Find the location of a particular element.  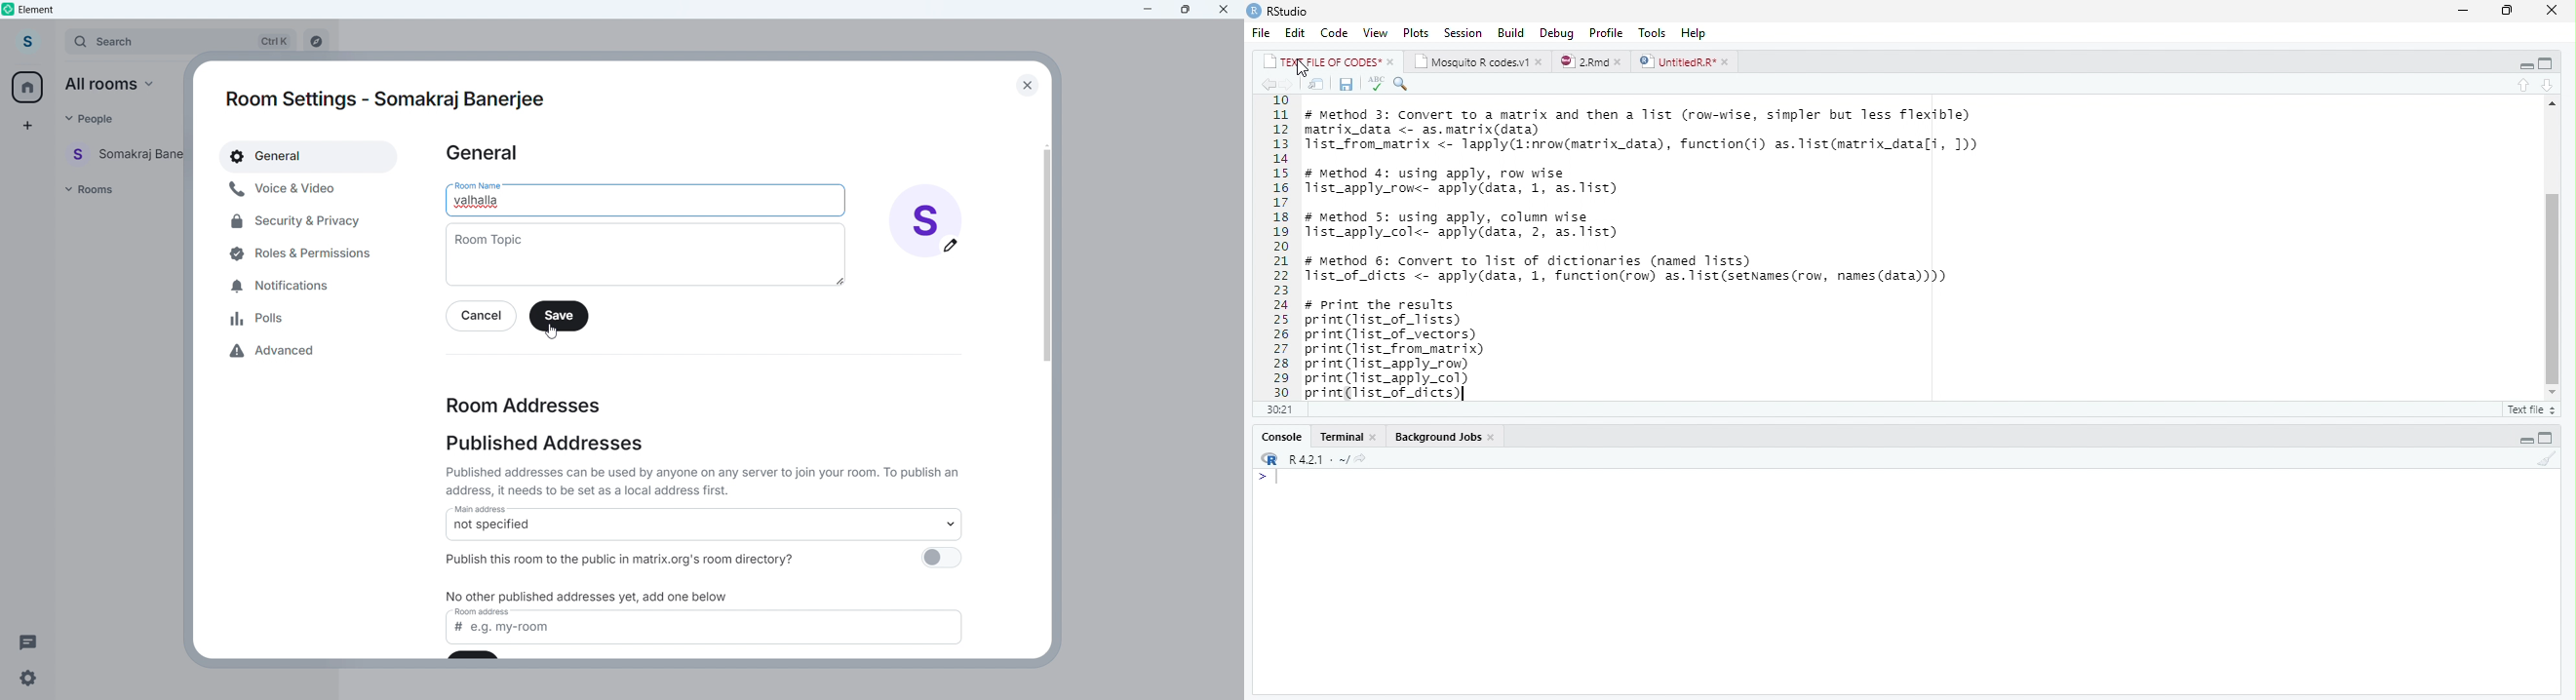

Close  is located at coordinates (1224, 10).